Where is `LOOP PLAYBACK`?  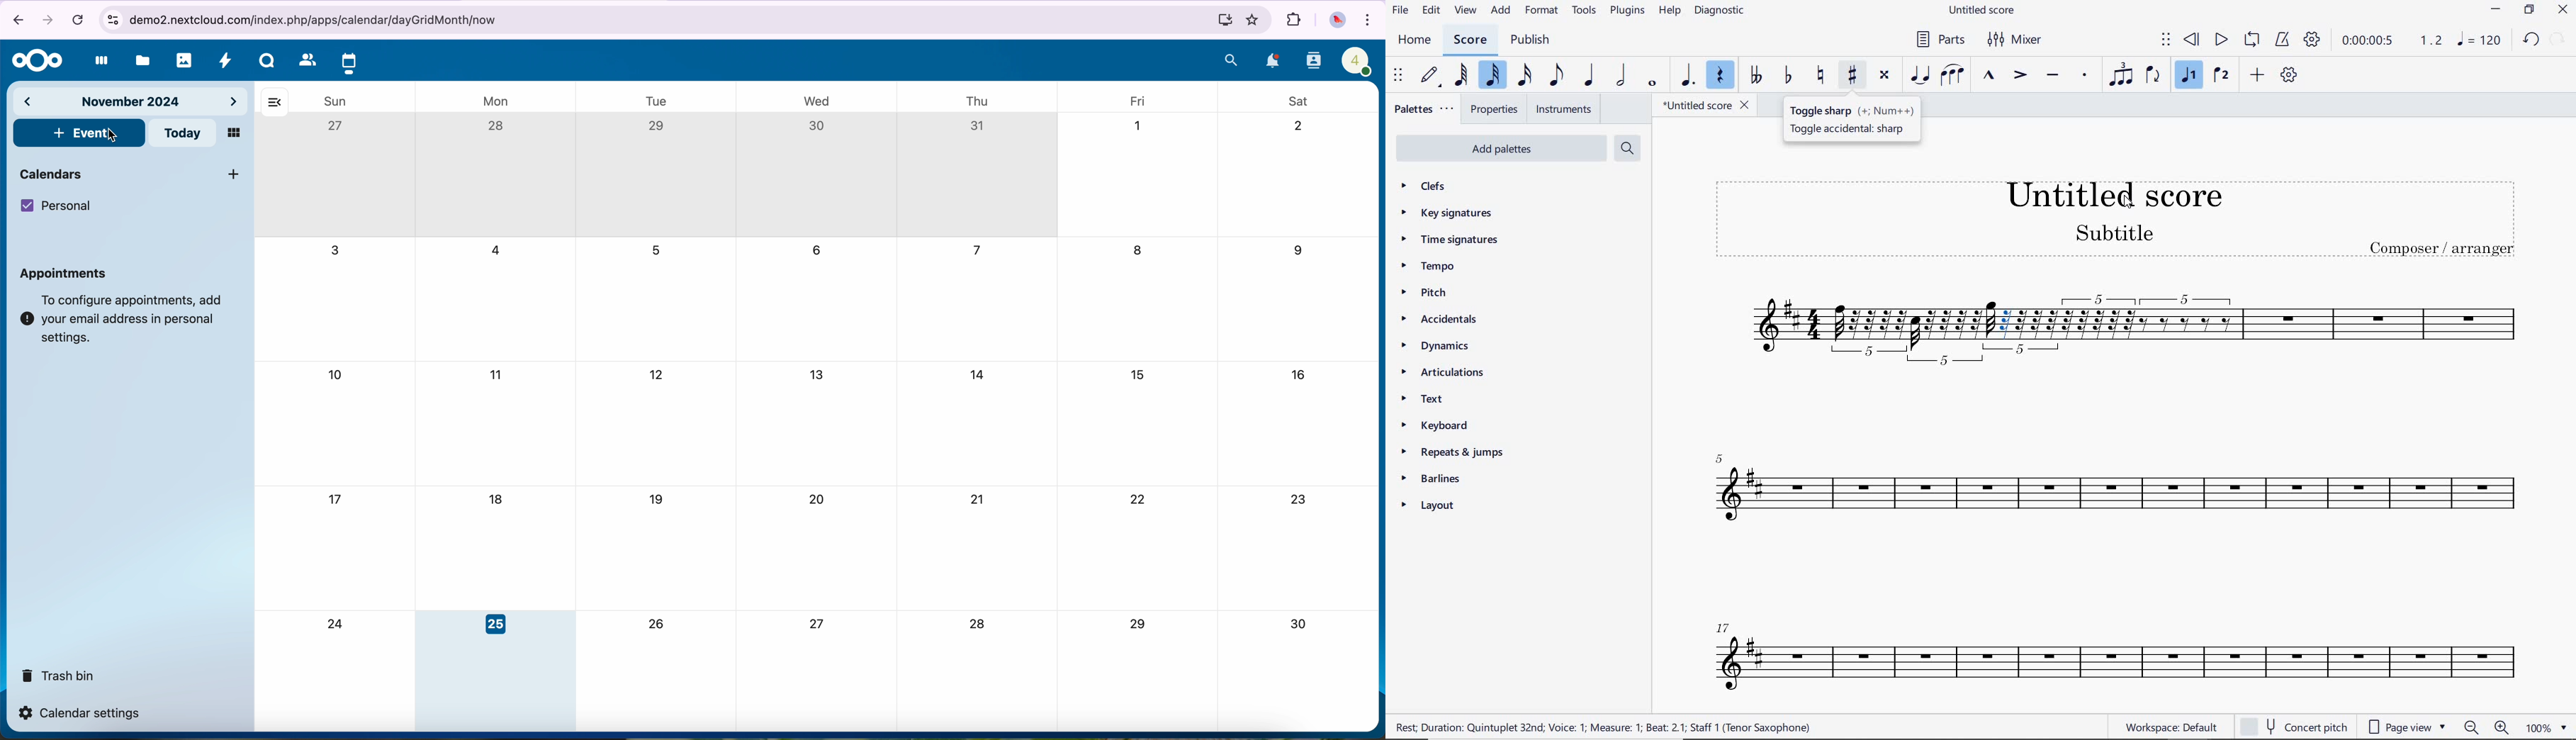
LOOP PLAYBACK is located at coordinates (2254, 40).